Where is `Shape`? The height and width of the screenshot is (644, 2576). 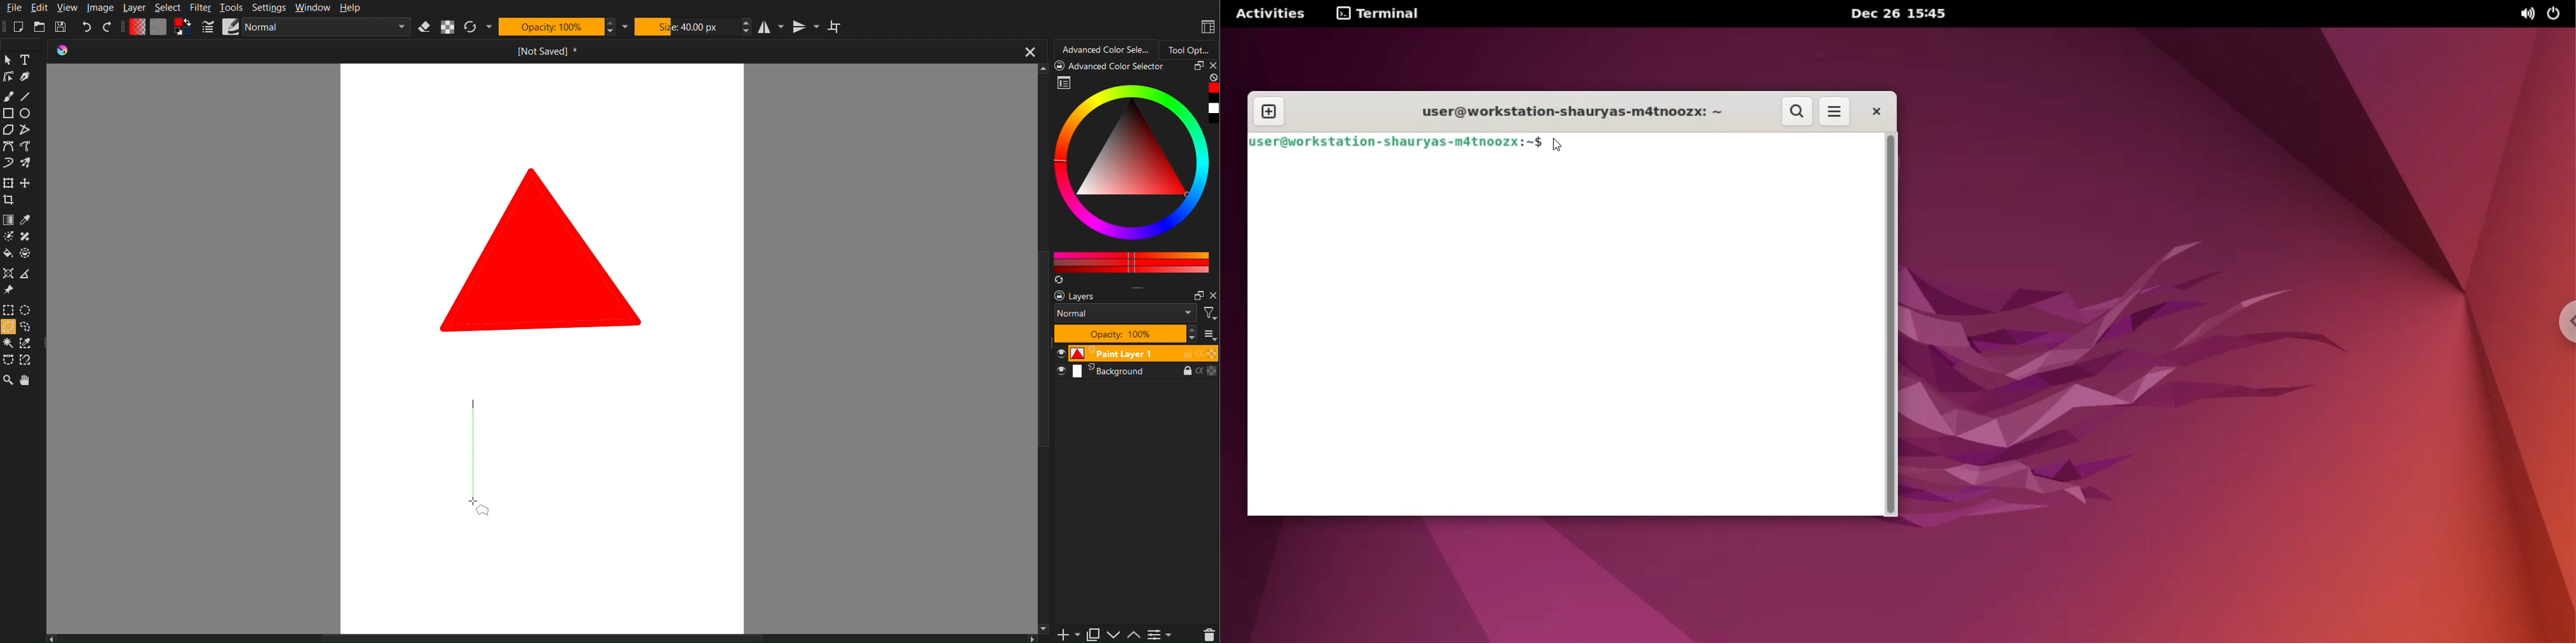 Shape is located at coordinates (544, 248).